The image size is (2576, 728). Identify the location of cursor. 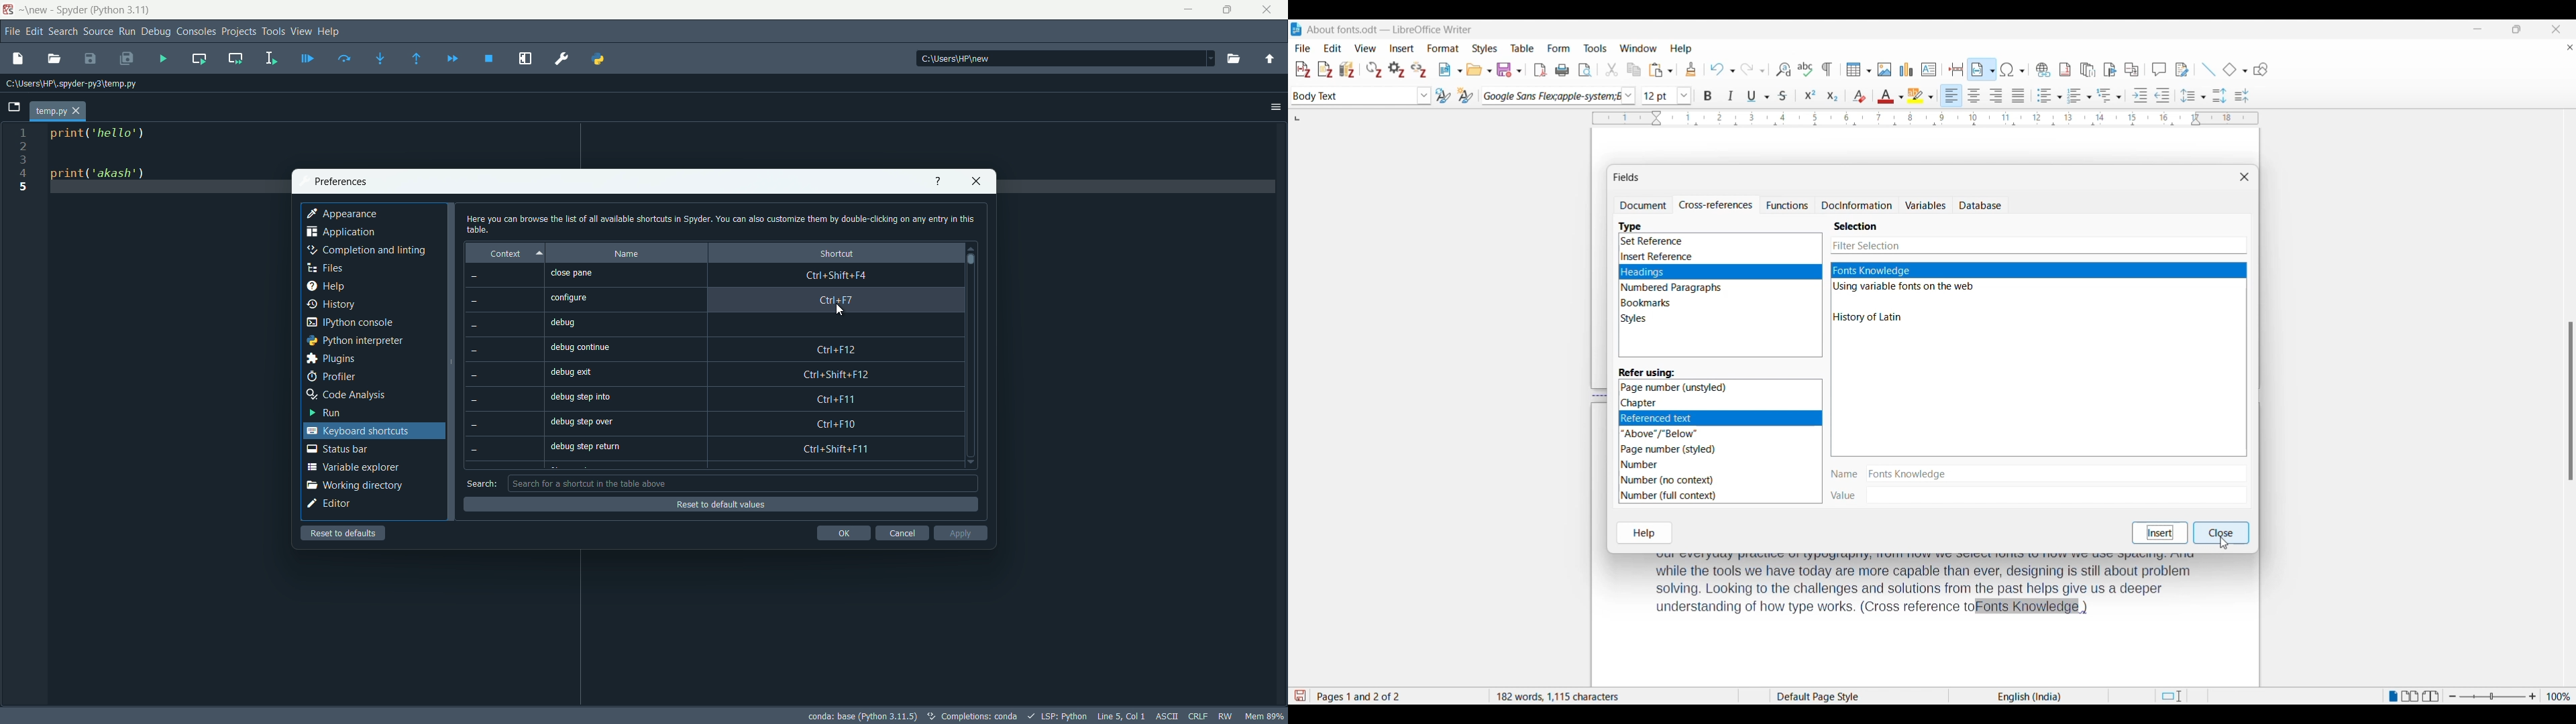
(845, 313).